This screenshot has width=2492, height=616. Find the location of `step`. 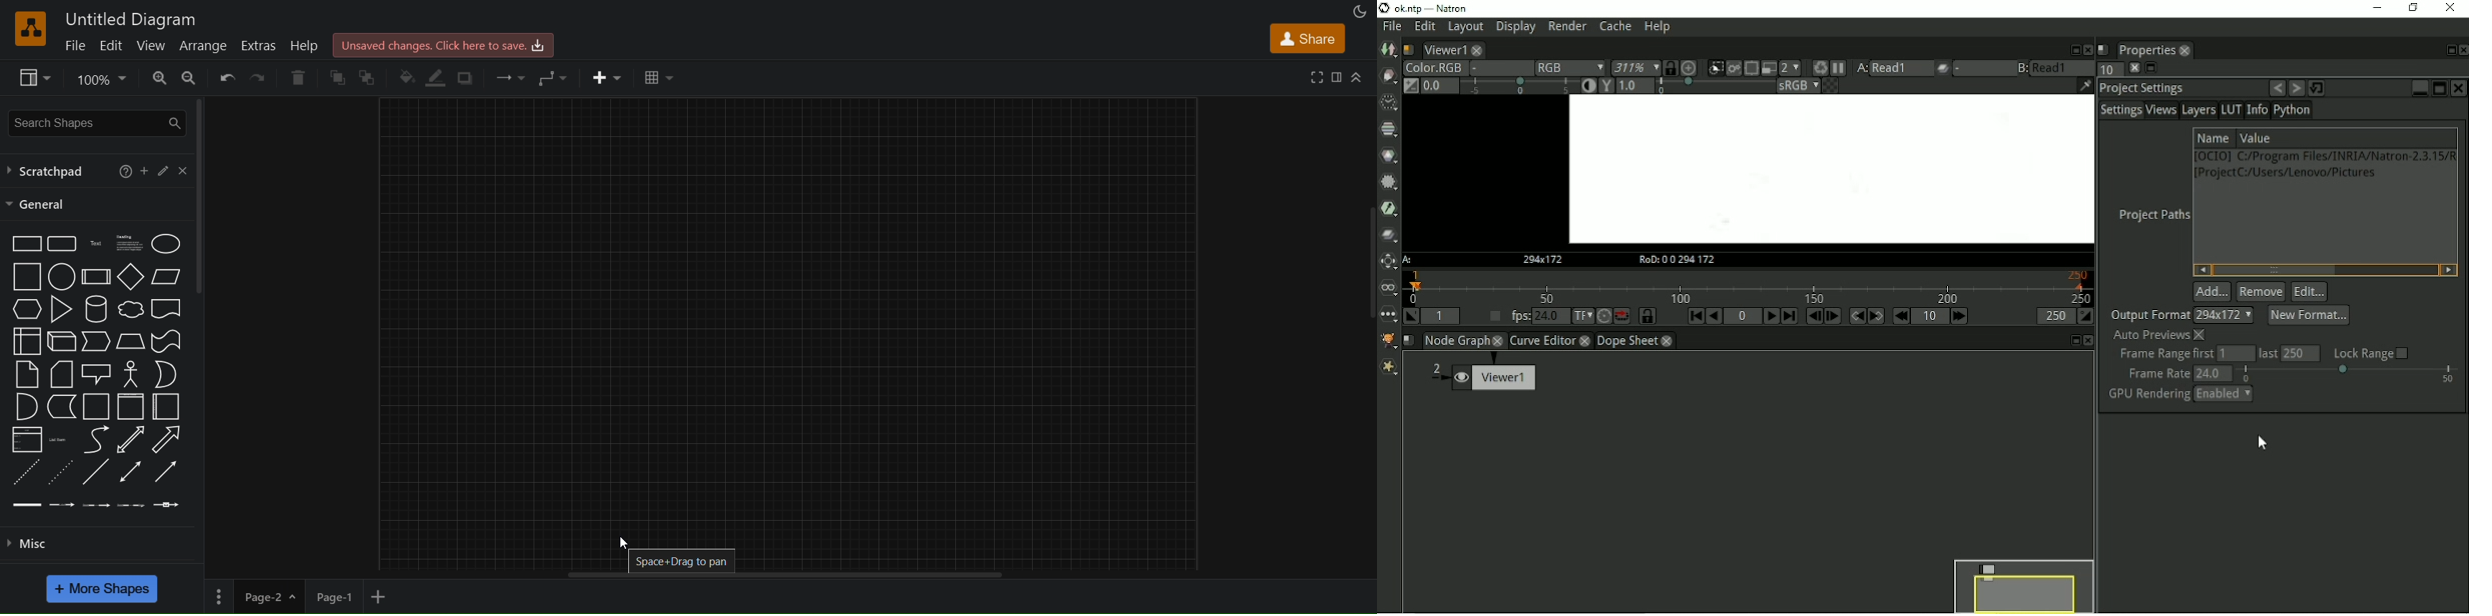

step is located at coordinates (96, 342).